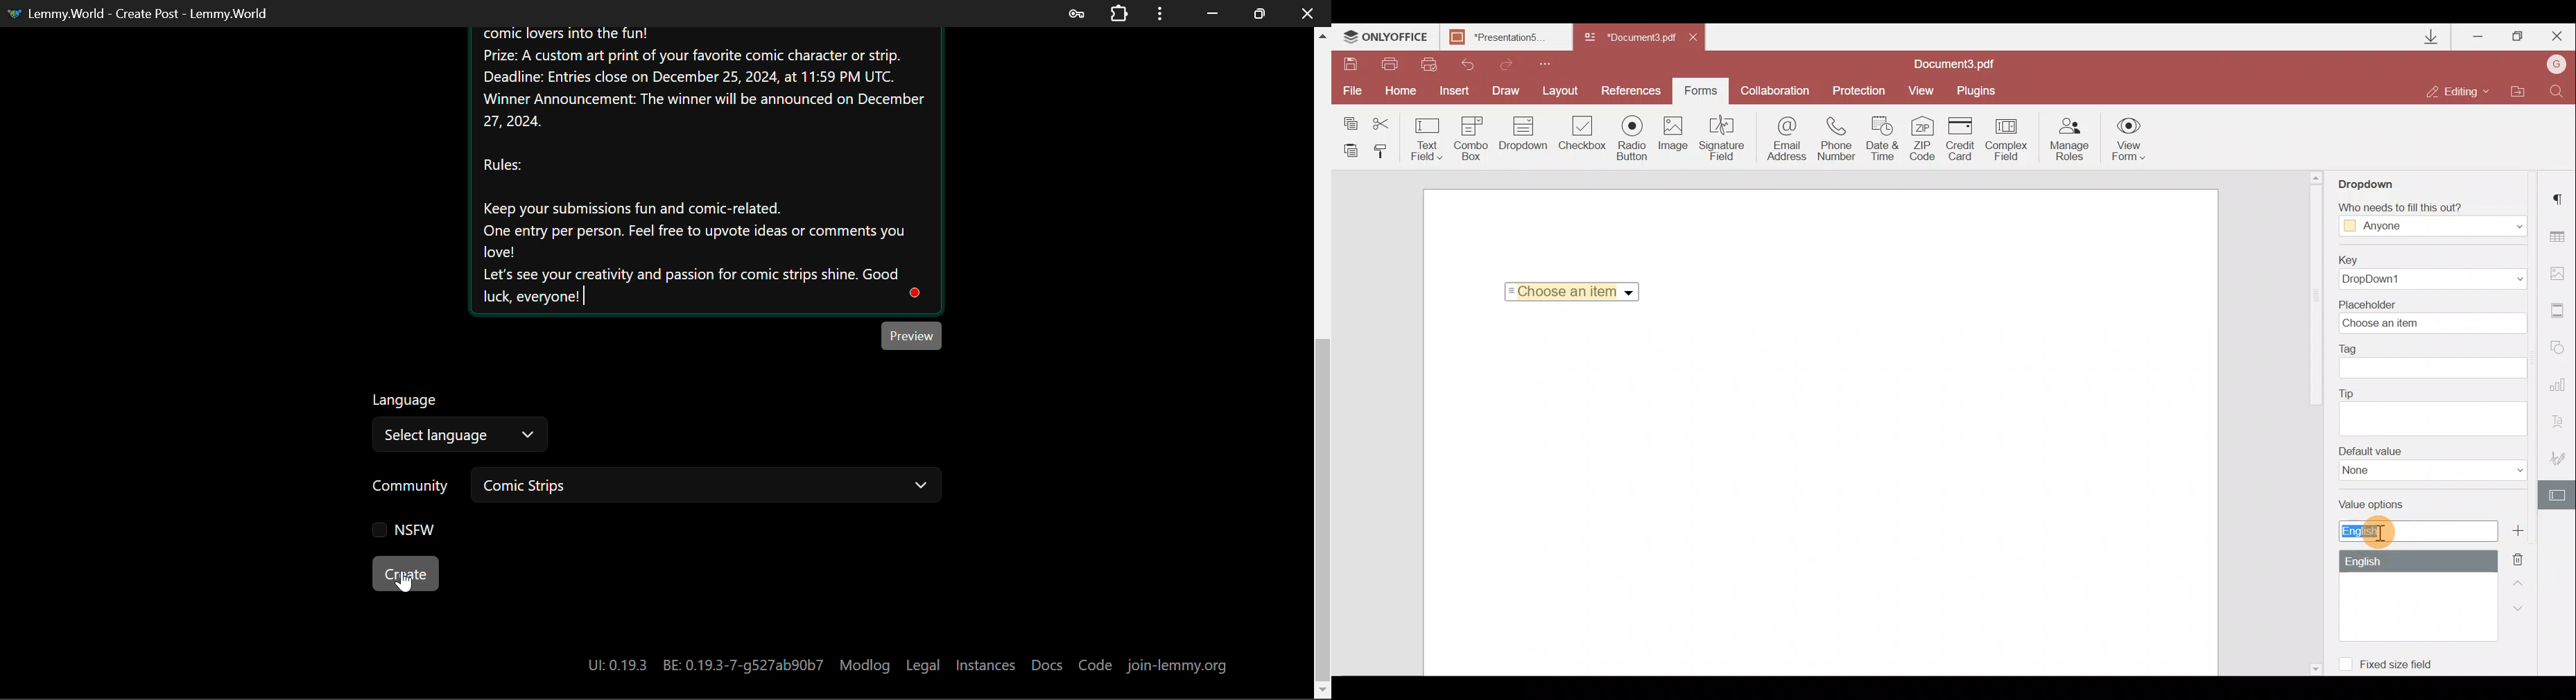  Describe the element at coordinates (2314, 298) in the screenshot. I see `scroll bar` at that location.